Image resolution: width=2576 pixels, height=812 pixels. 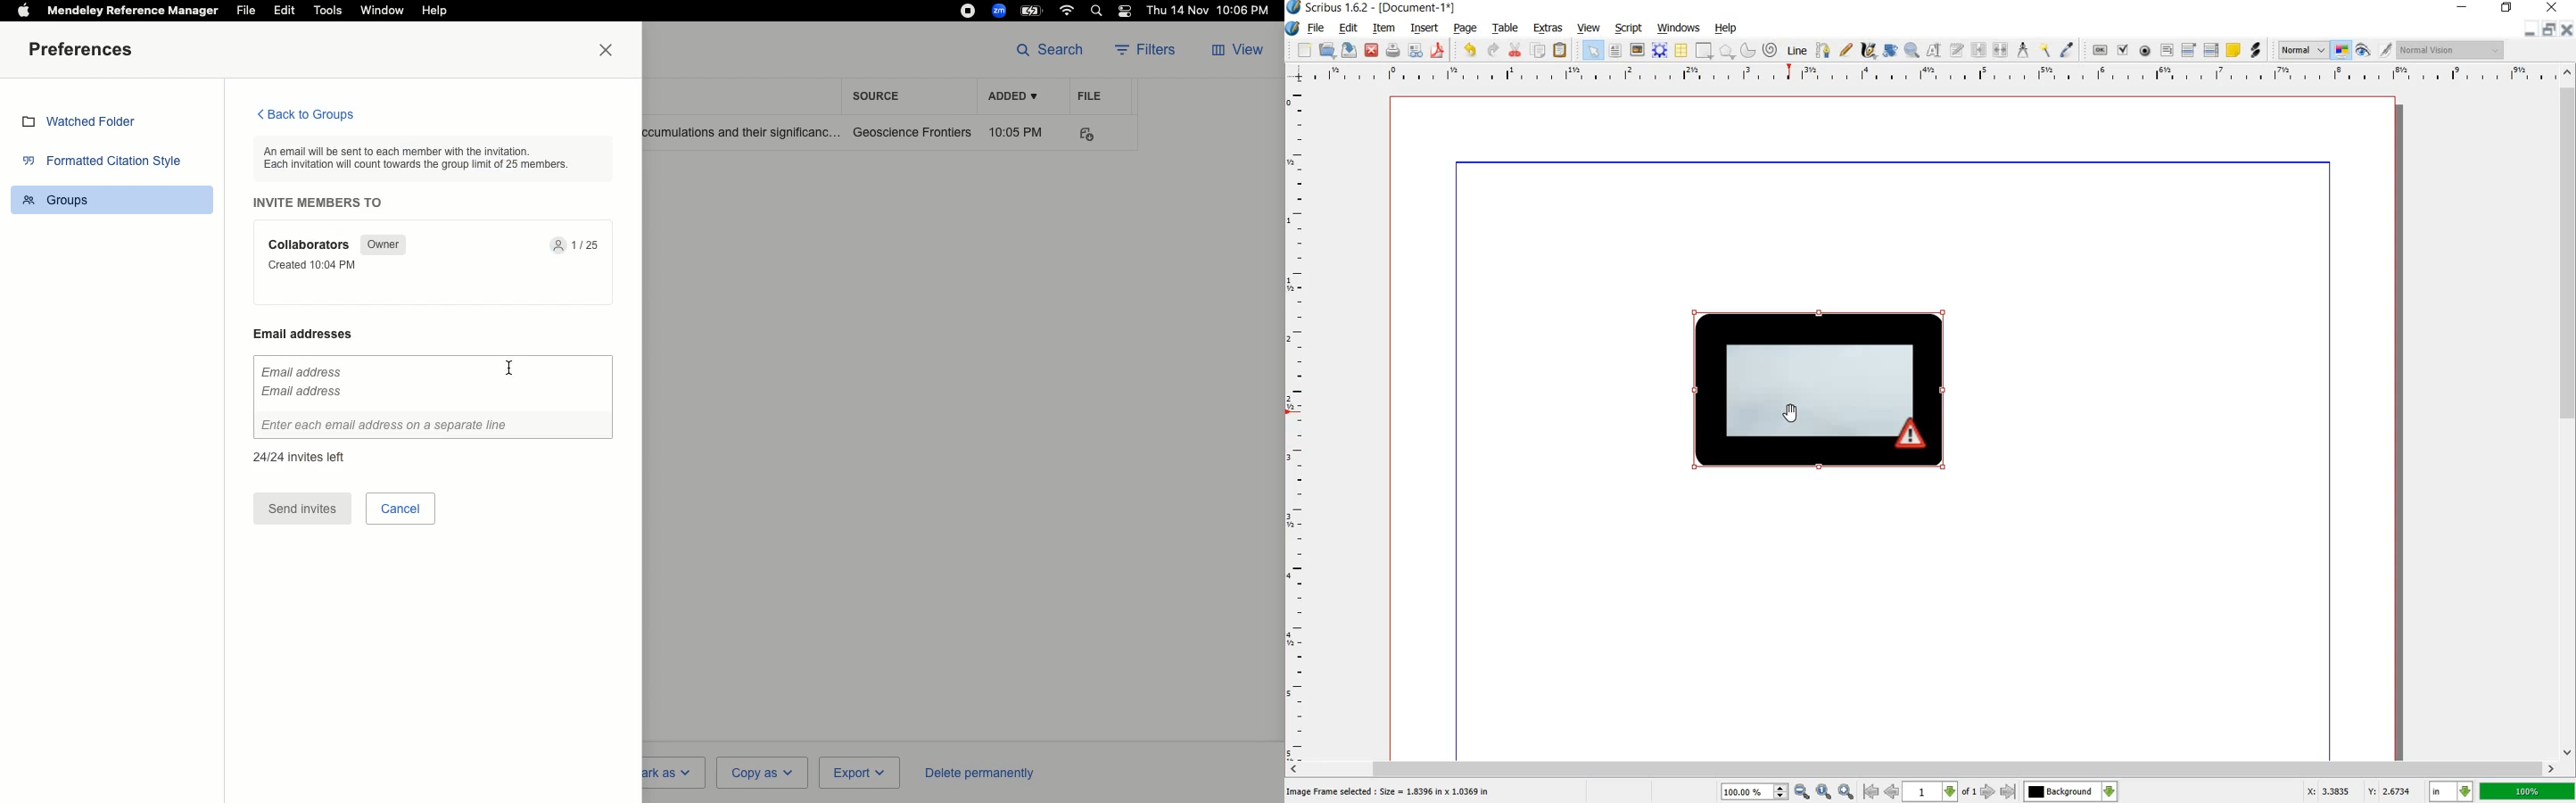 I want to click on link annotation, so click(x=2256, y=51).